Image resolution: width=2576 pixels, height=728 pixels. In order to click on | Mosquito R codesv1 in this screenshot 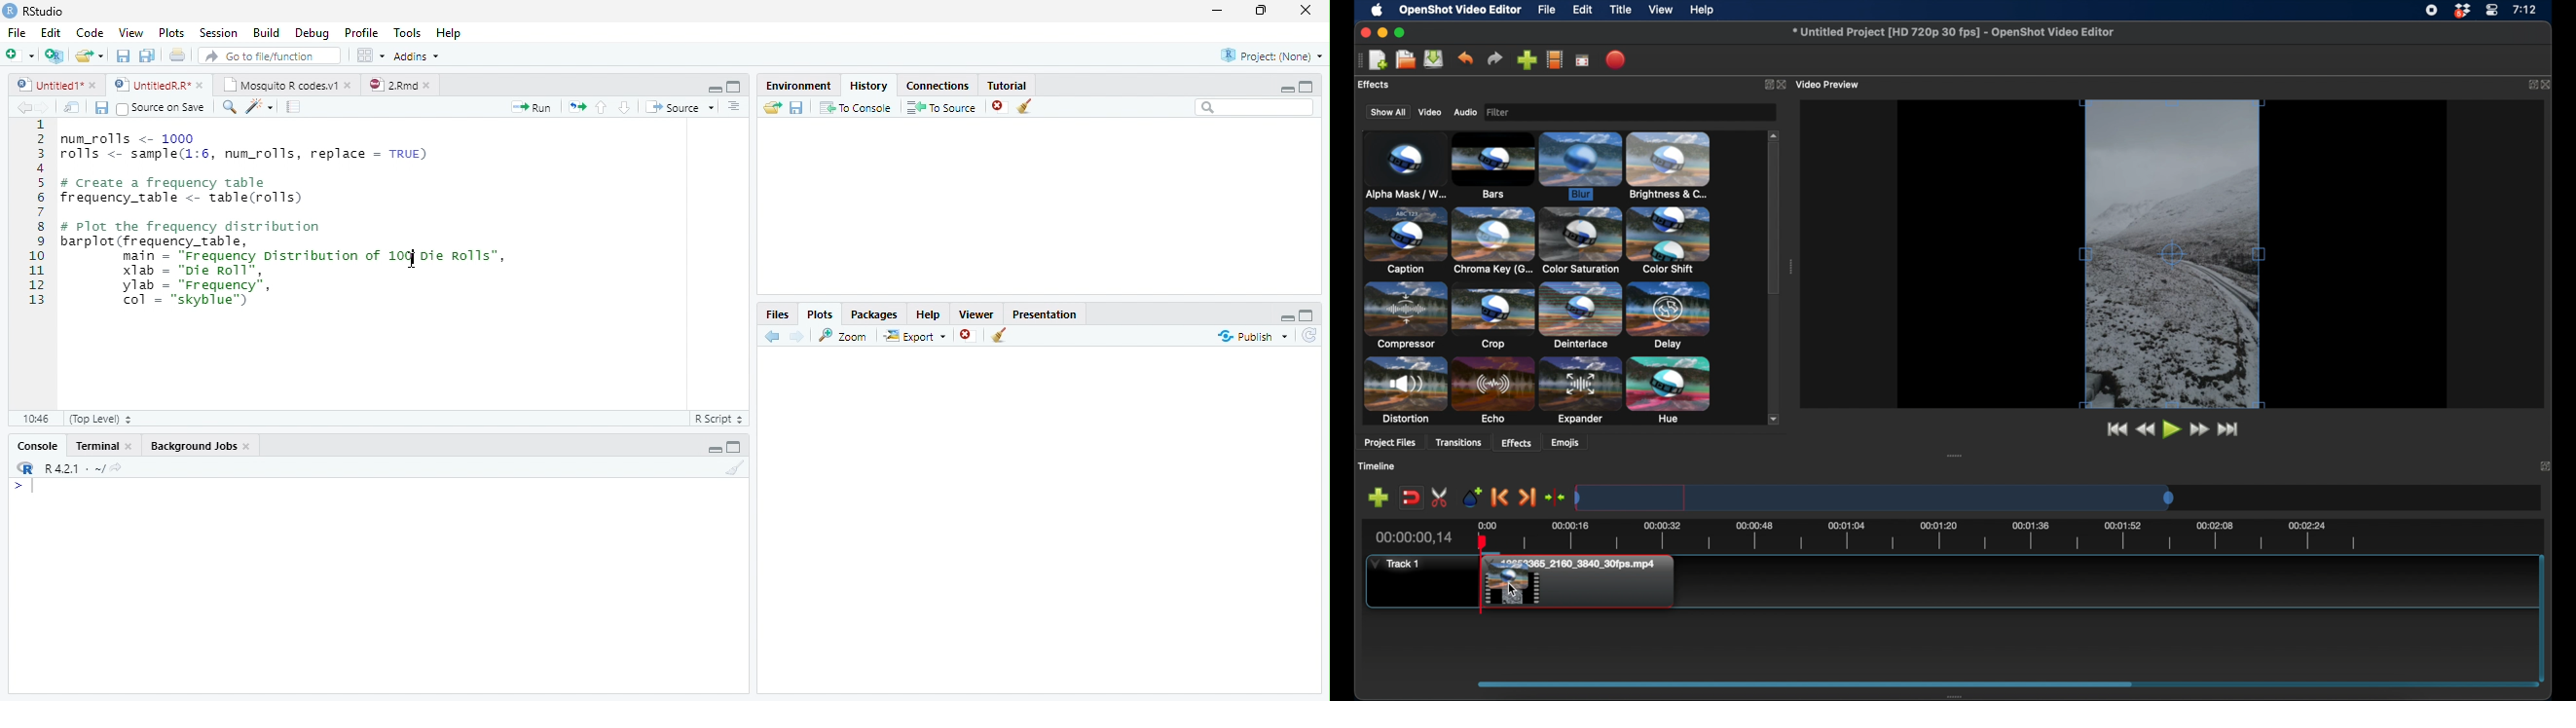, I will do `click(286, 85)`.